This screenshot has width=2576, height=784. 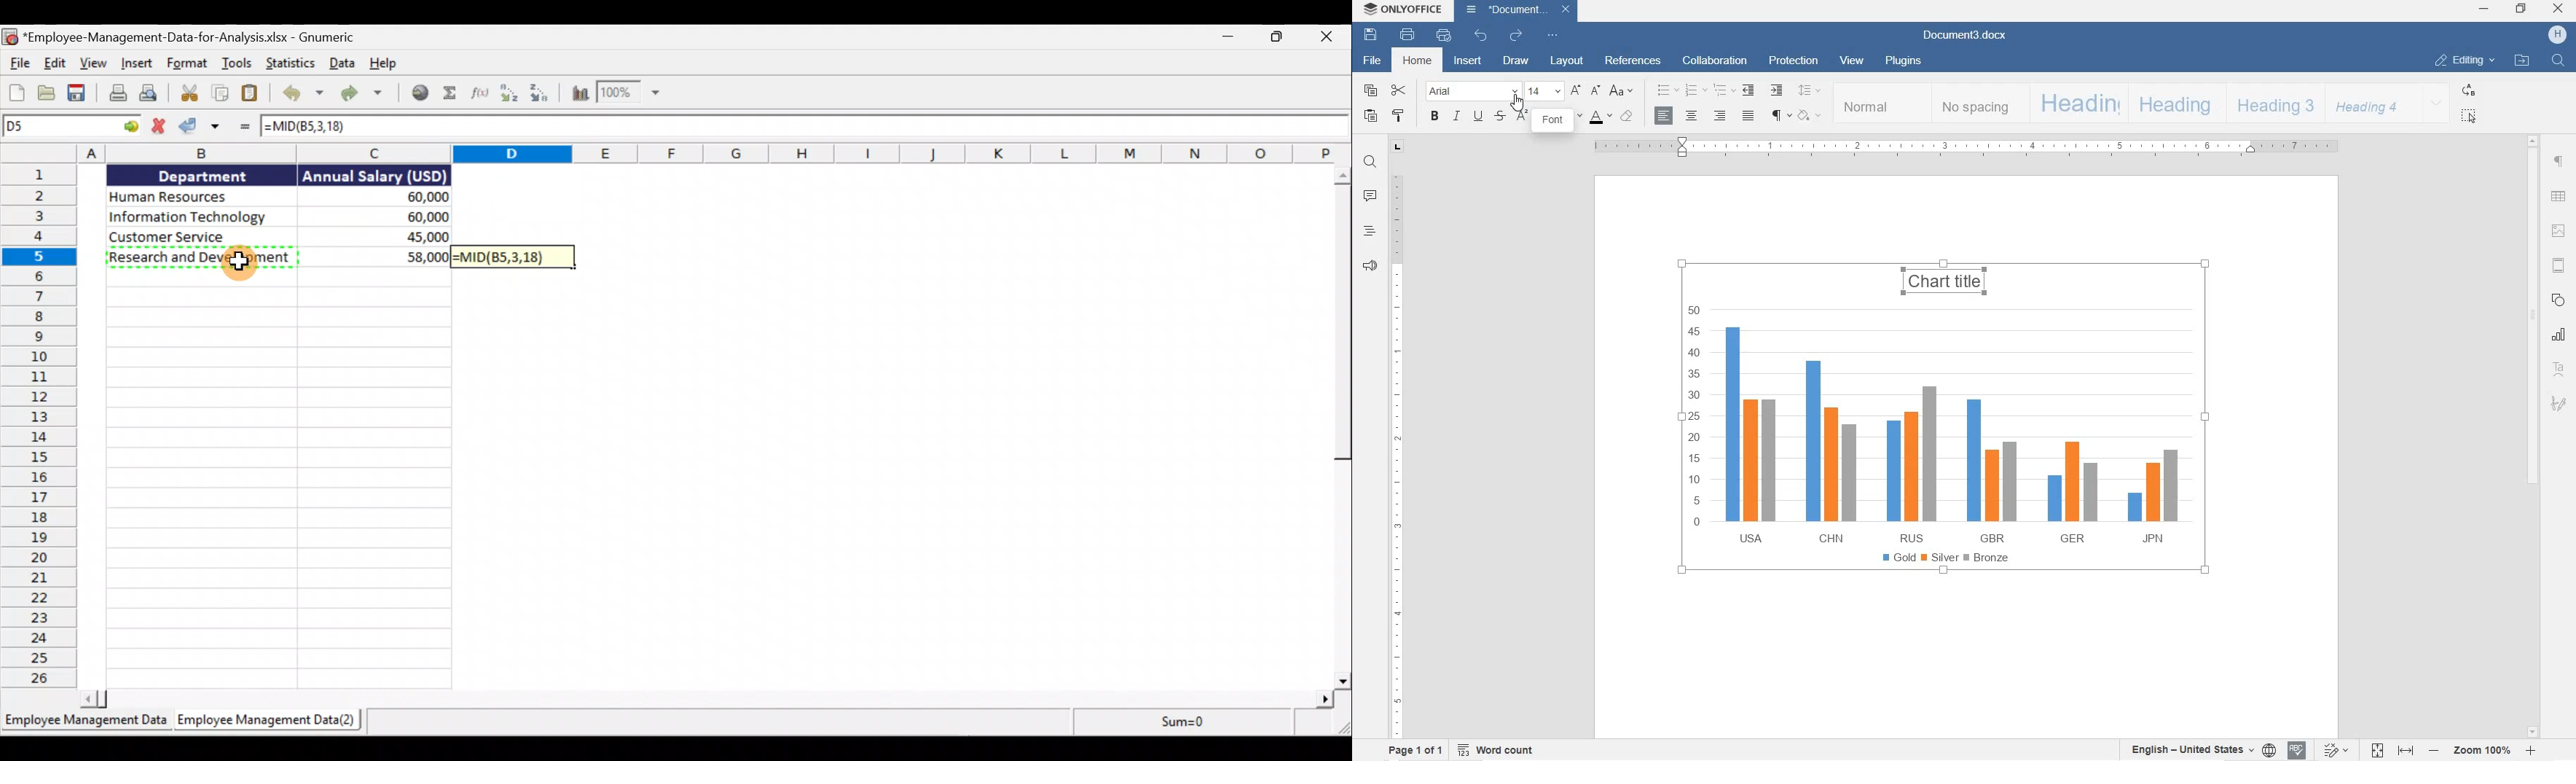 What do you see at coordinates (2556, 34) in the screenshot?
I see `HP` at bounding box center [2556, 34].